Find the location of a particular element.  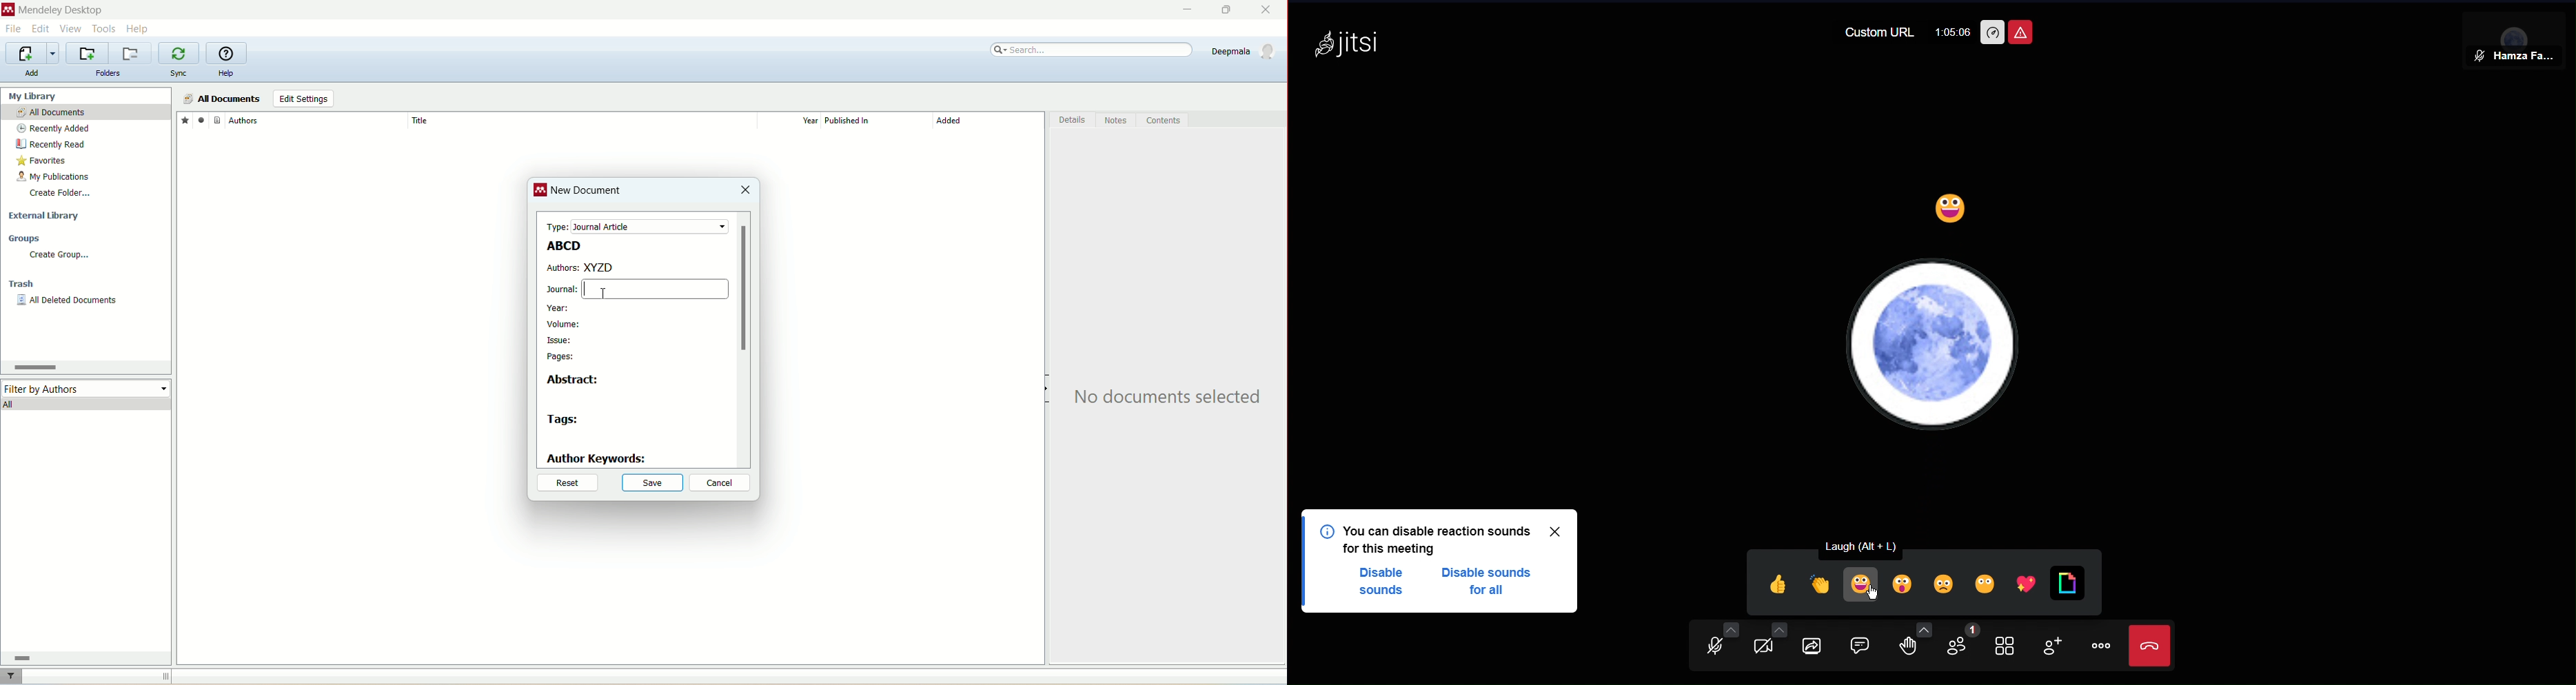

title is located at coordinates (581, 120).